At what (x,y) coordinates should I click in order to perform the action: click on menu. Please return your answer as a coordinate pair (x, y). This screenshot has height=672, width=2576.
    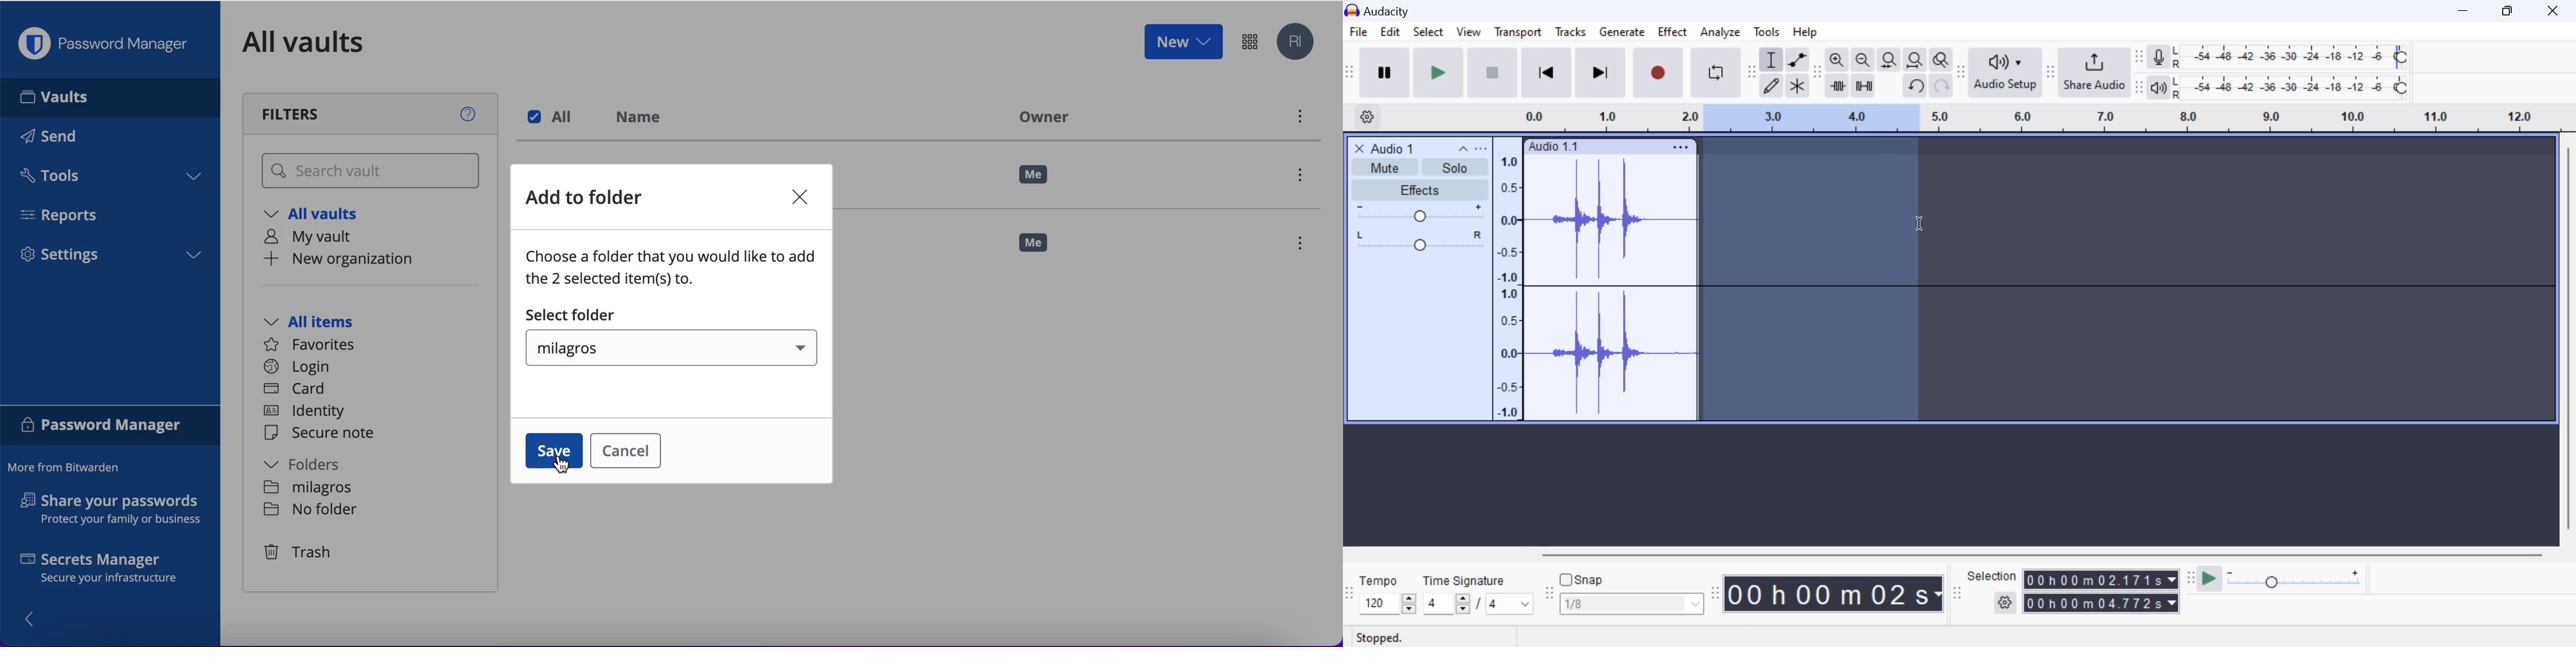
    Looking at the image, I should click on (1298, 119).